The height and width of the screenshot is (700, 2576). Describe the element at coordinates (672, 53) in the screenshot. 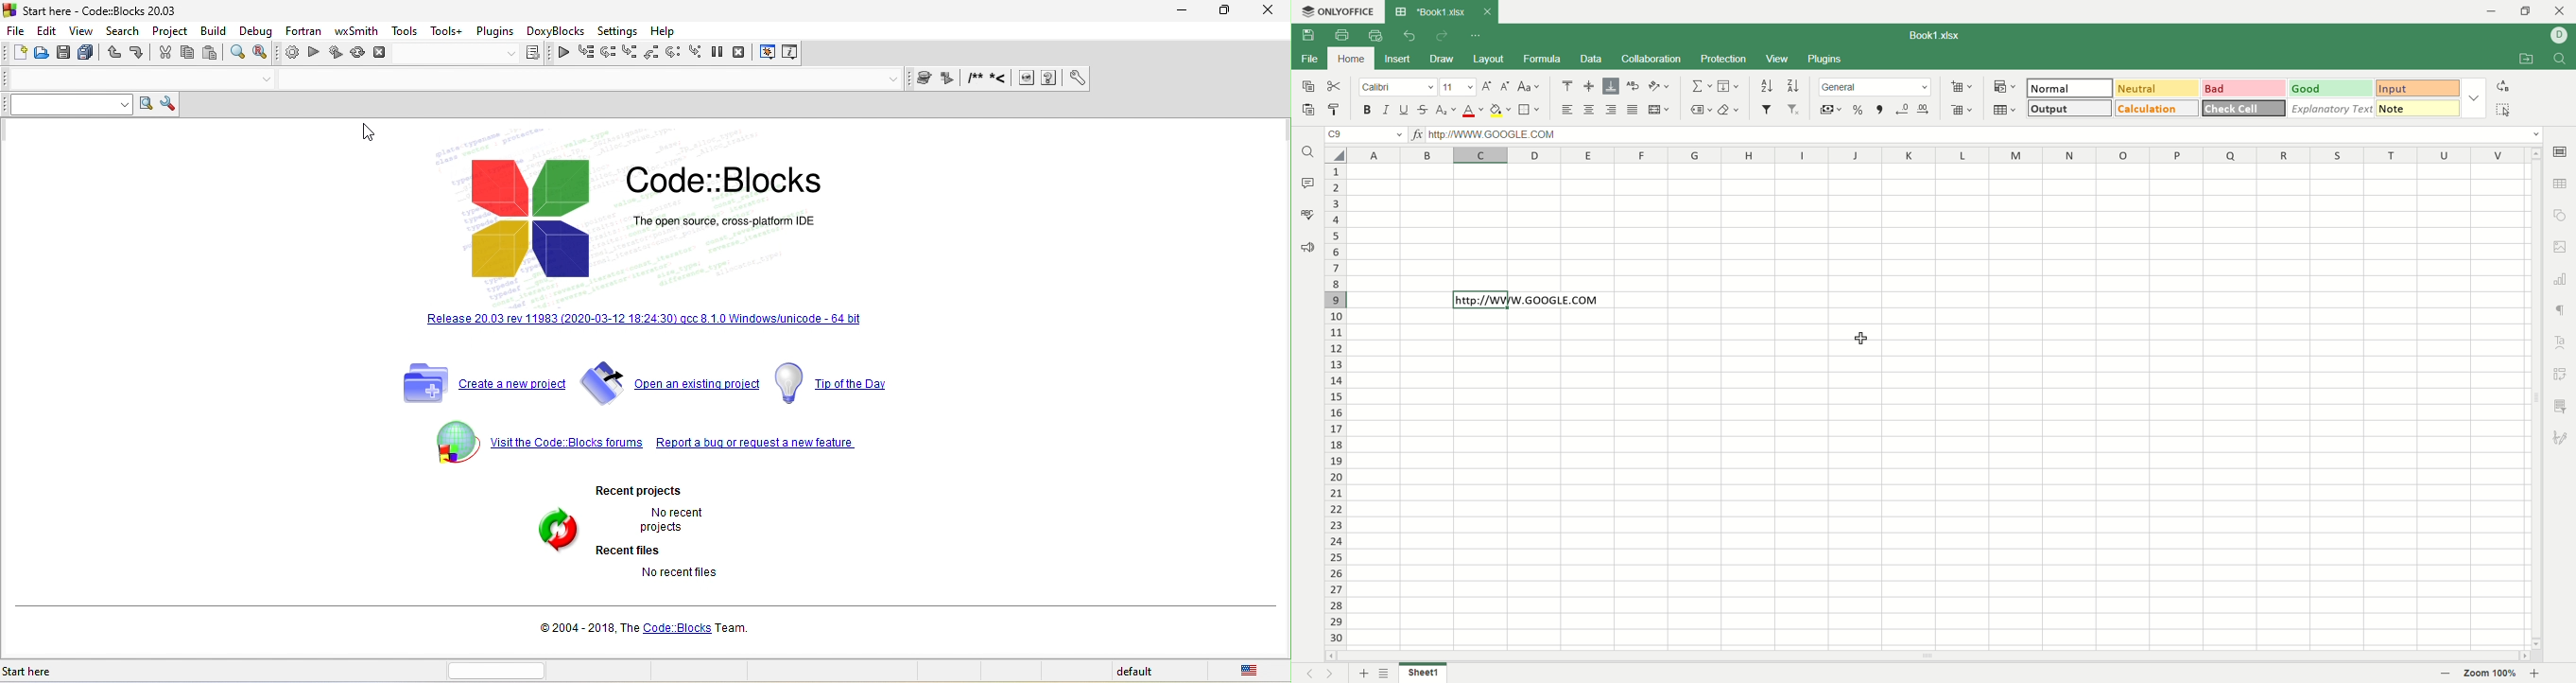

I see `next instruction` at that location.